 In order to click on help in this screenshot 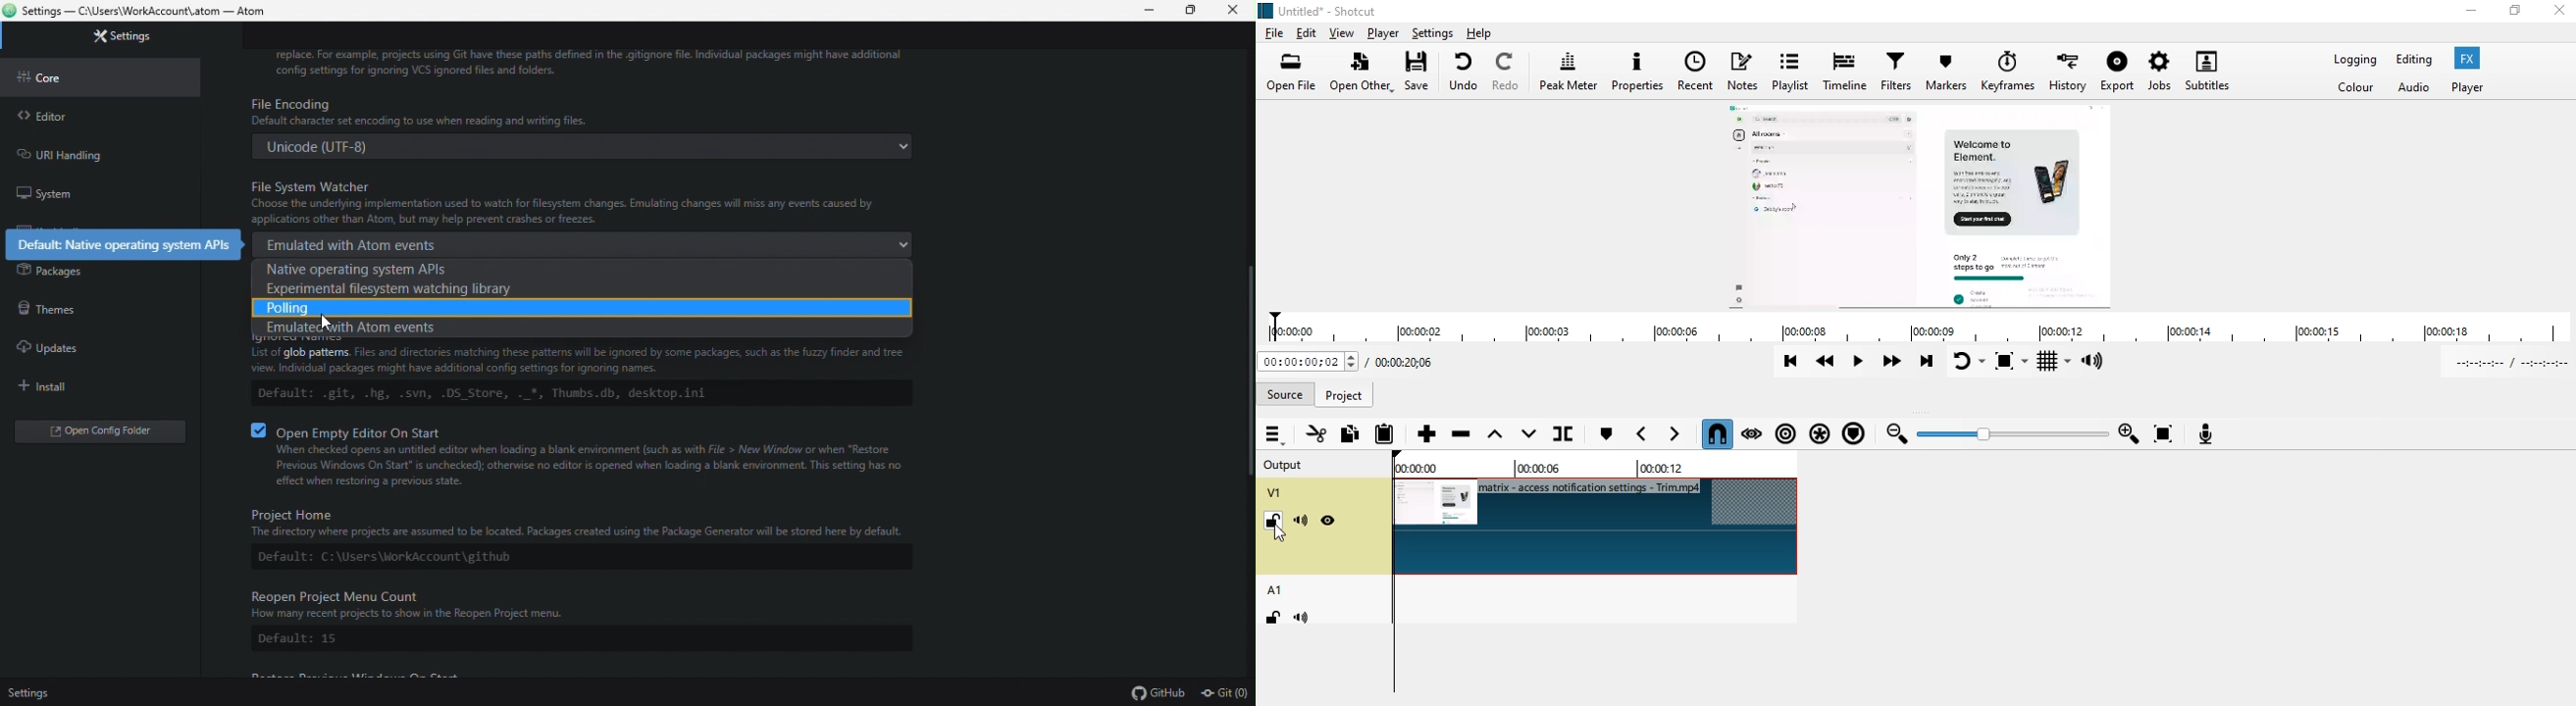, I will do `click(1494, 33)`.